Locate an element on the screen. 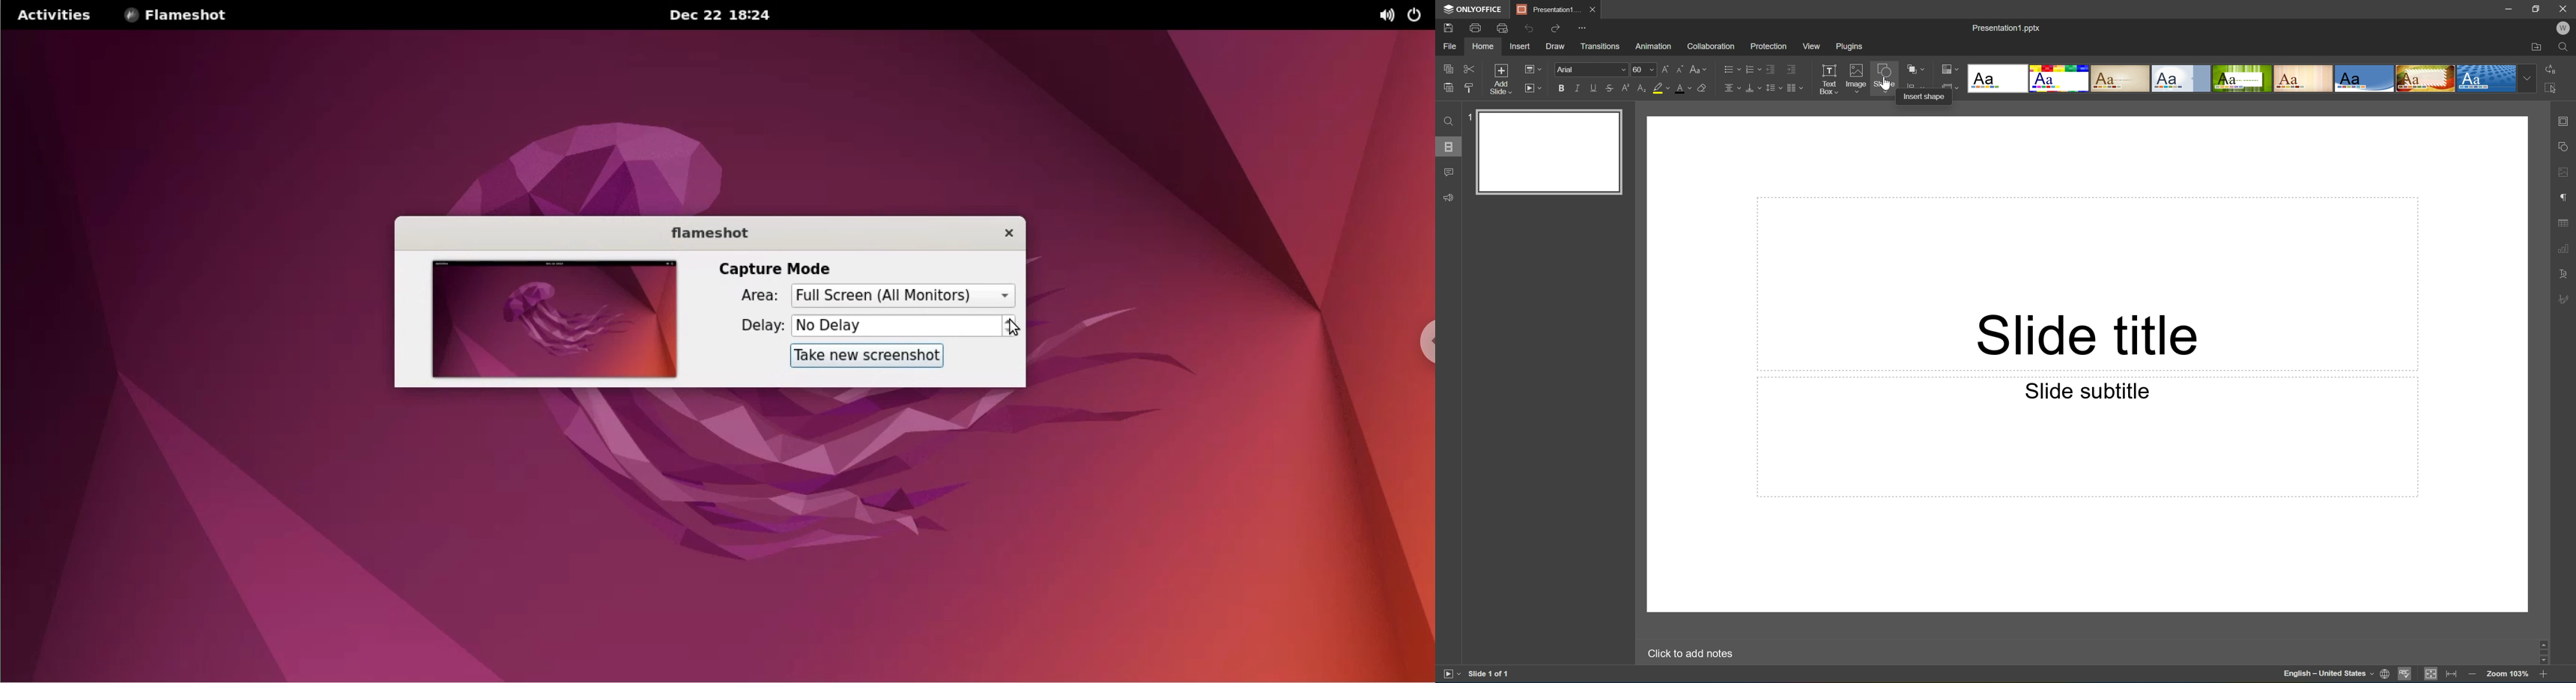  Clear style is located at coordinates (1707, 88).